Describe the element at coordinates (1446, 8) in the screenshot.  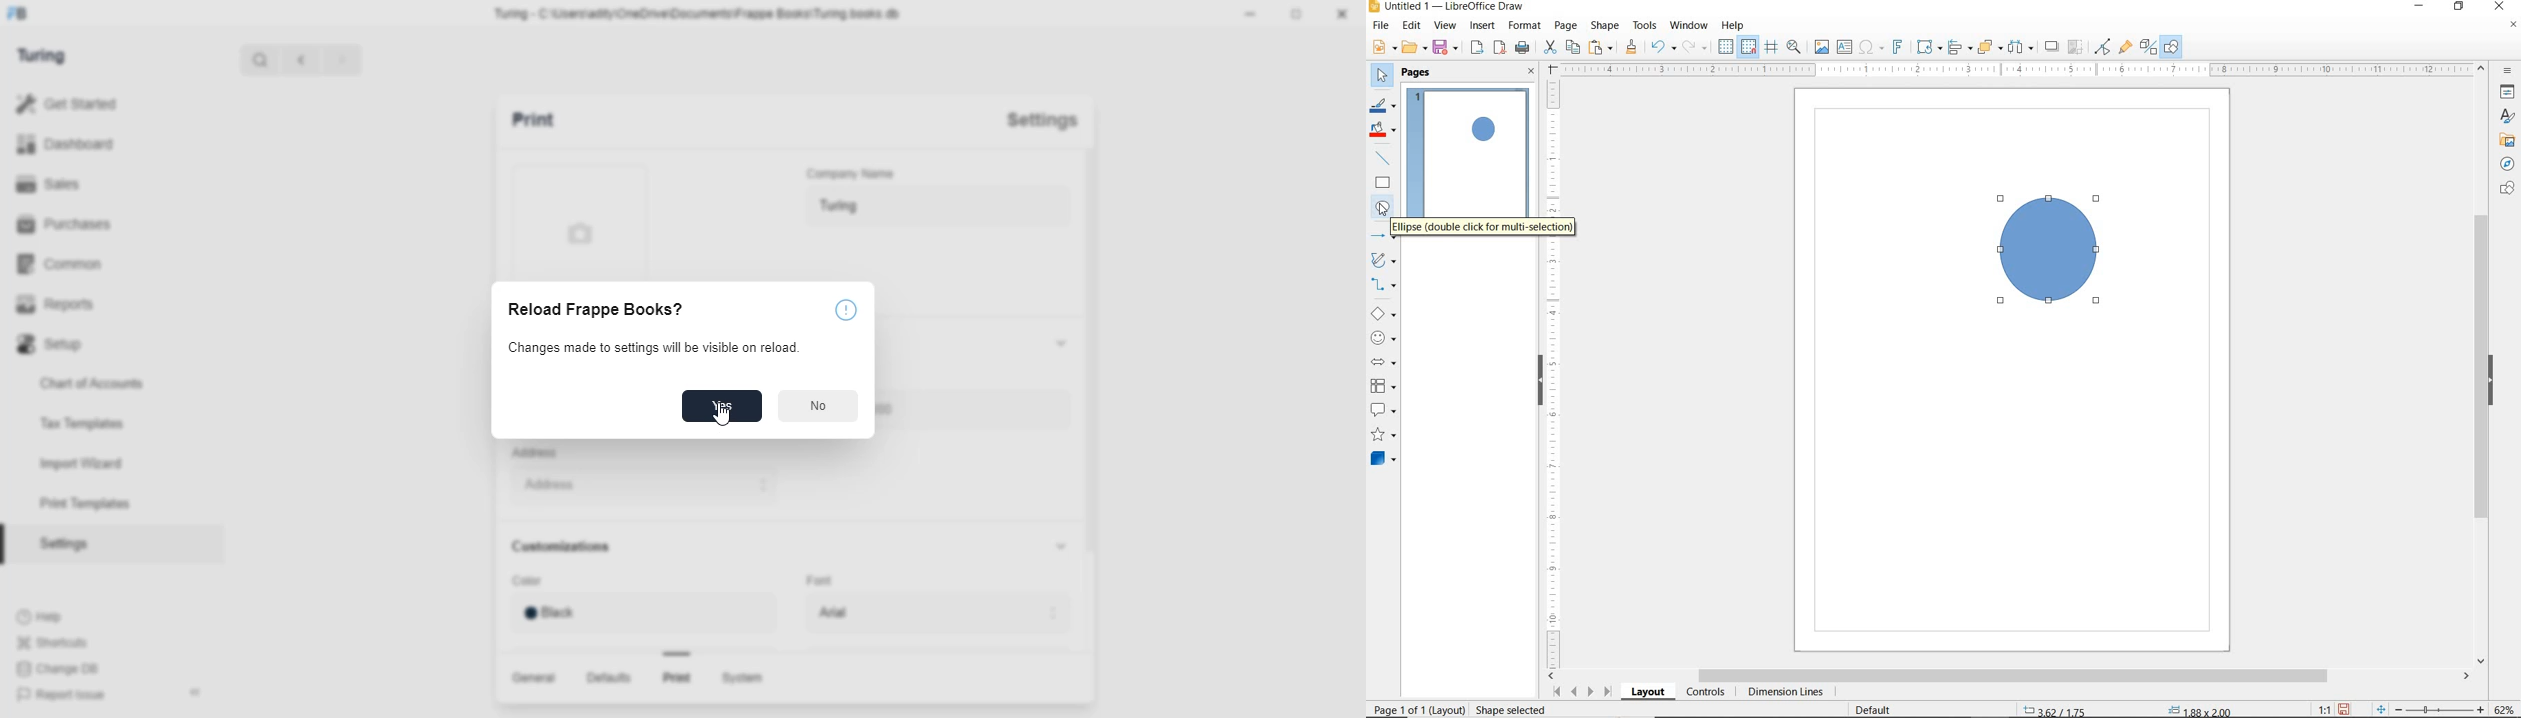
I see `FILE NAME` at that location.